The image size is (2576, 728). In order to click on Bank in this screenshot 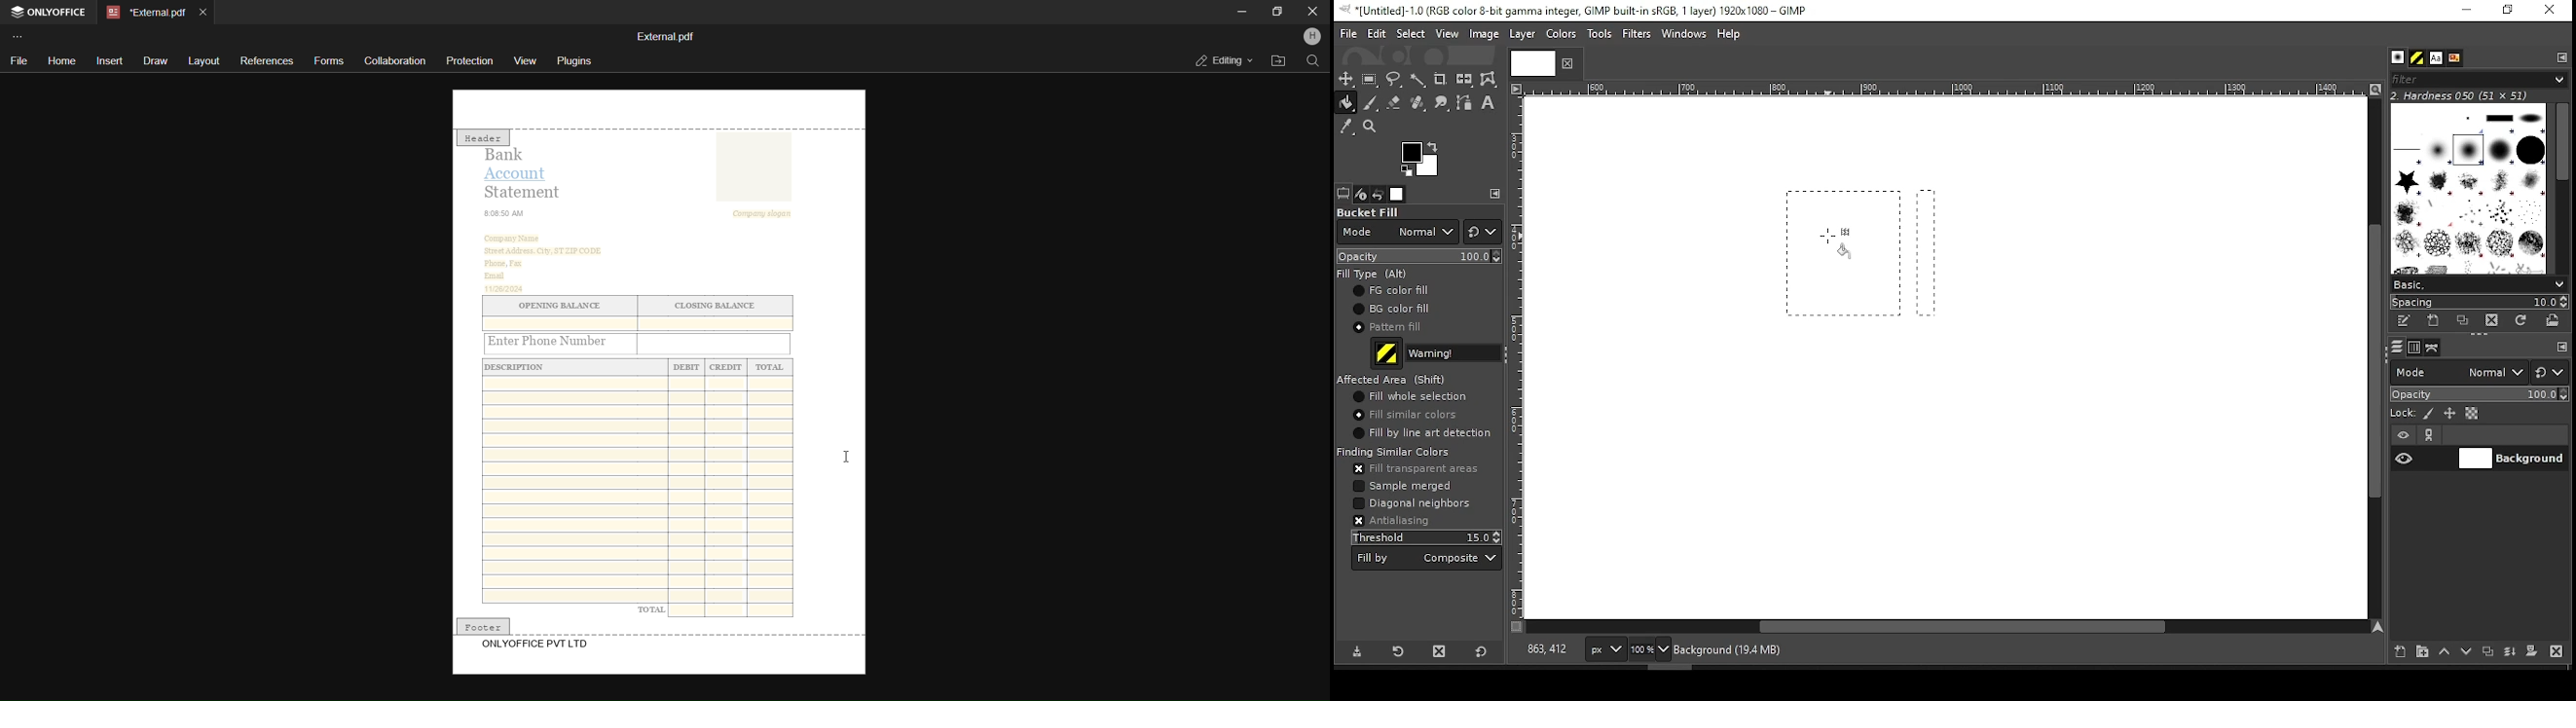, I will do `click(510, 154)`.